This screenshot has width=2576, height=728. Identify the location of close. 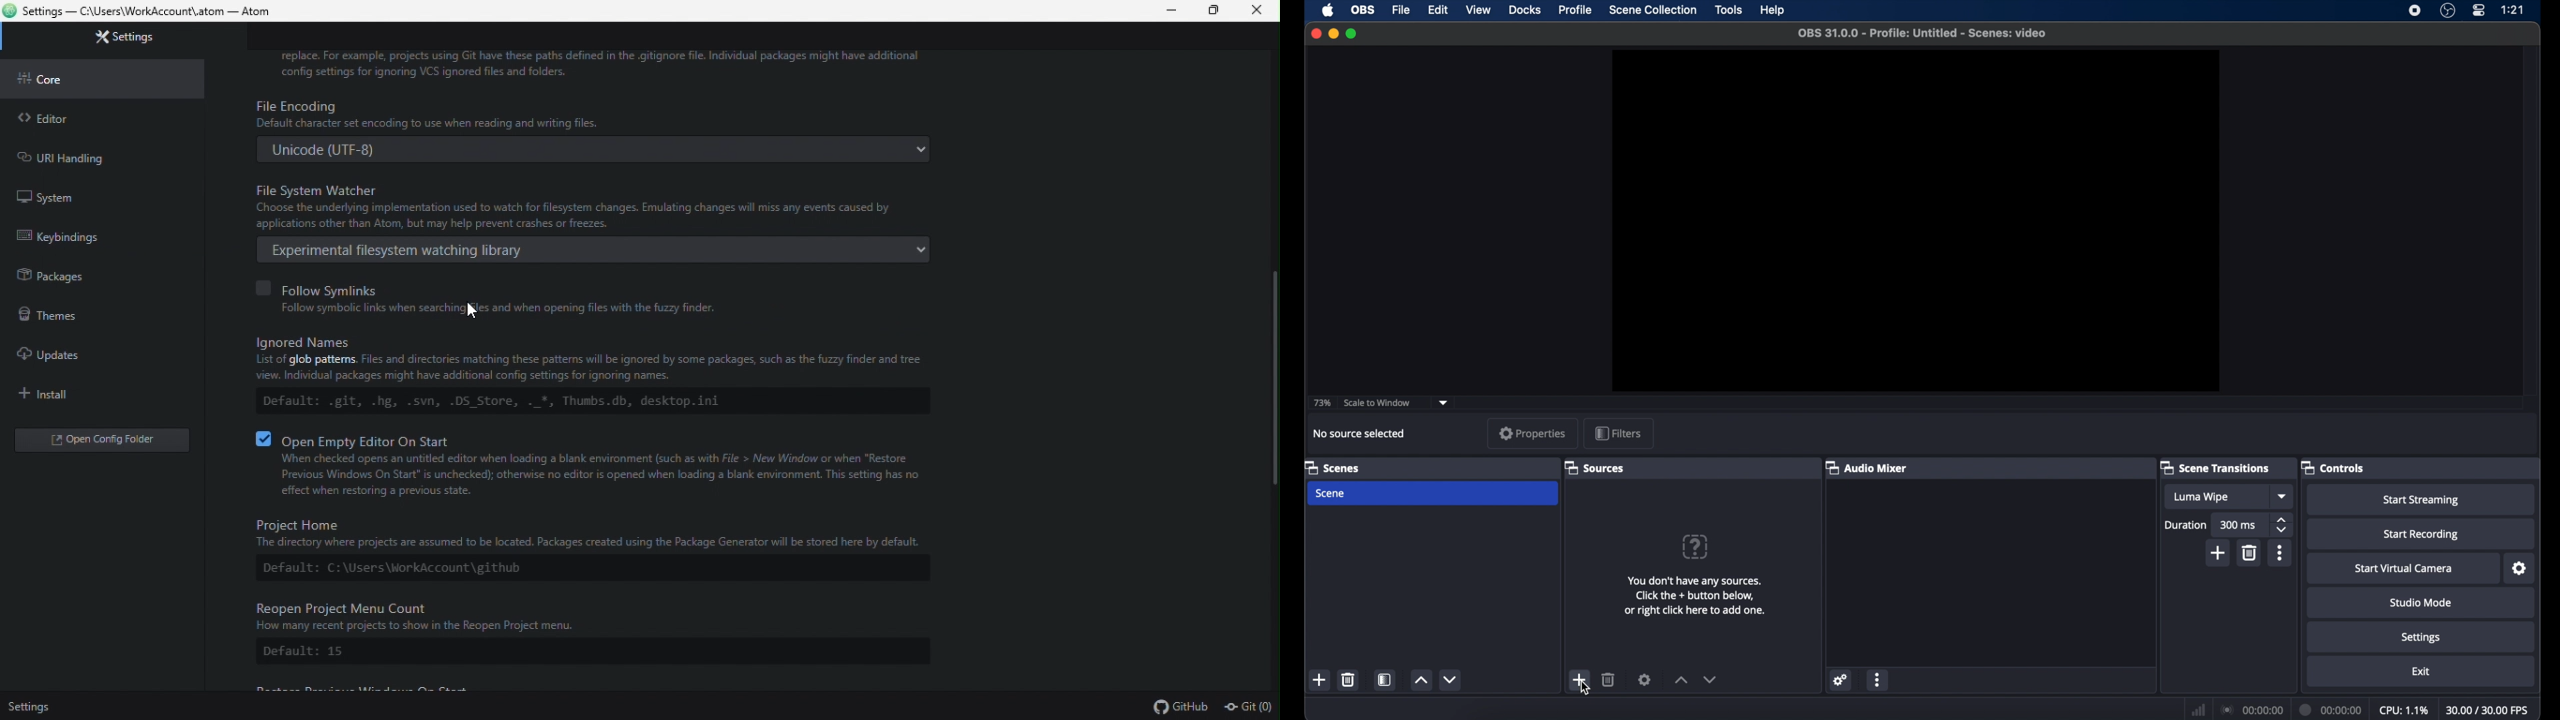
(1315, 33).